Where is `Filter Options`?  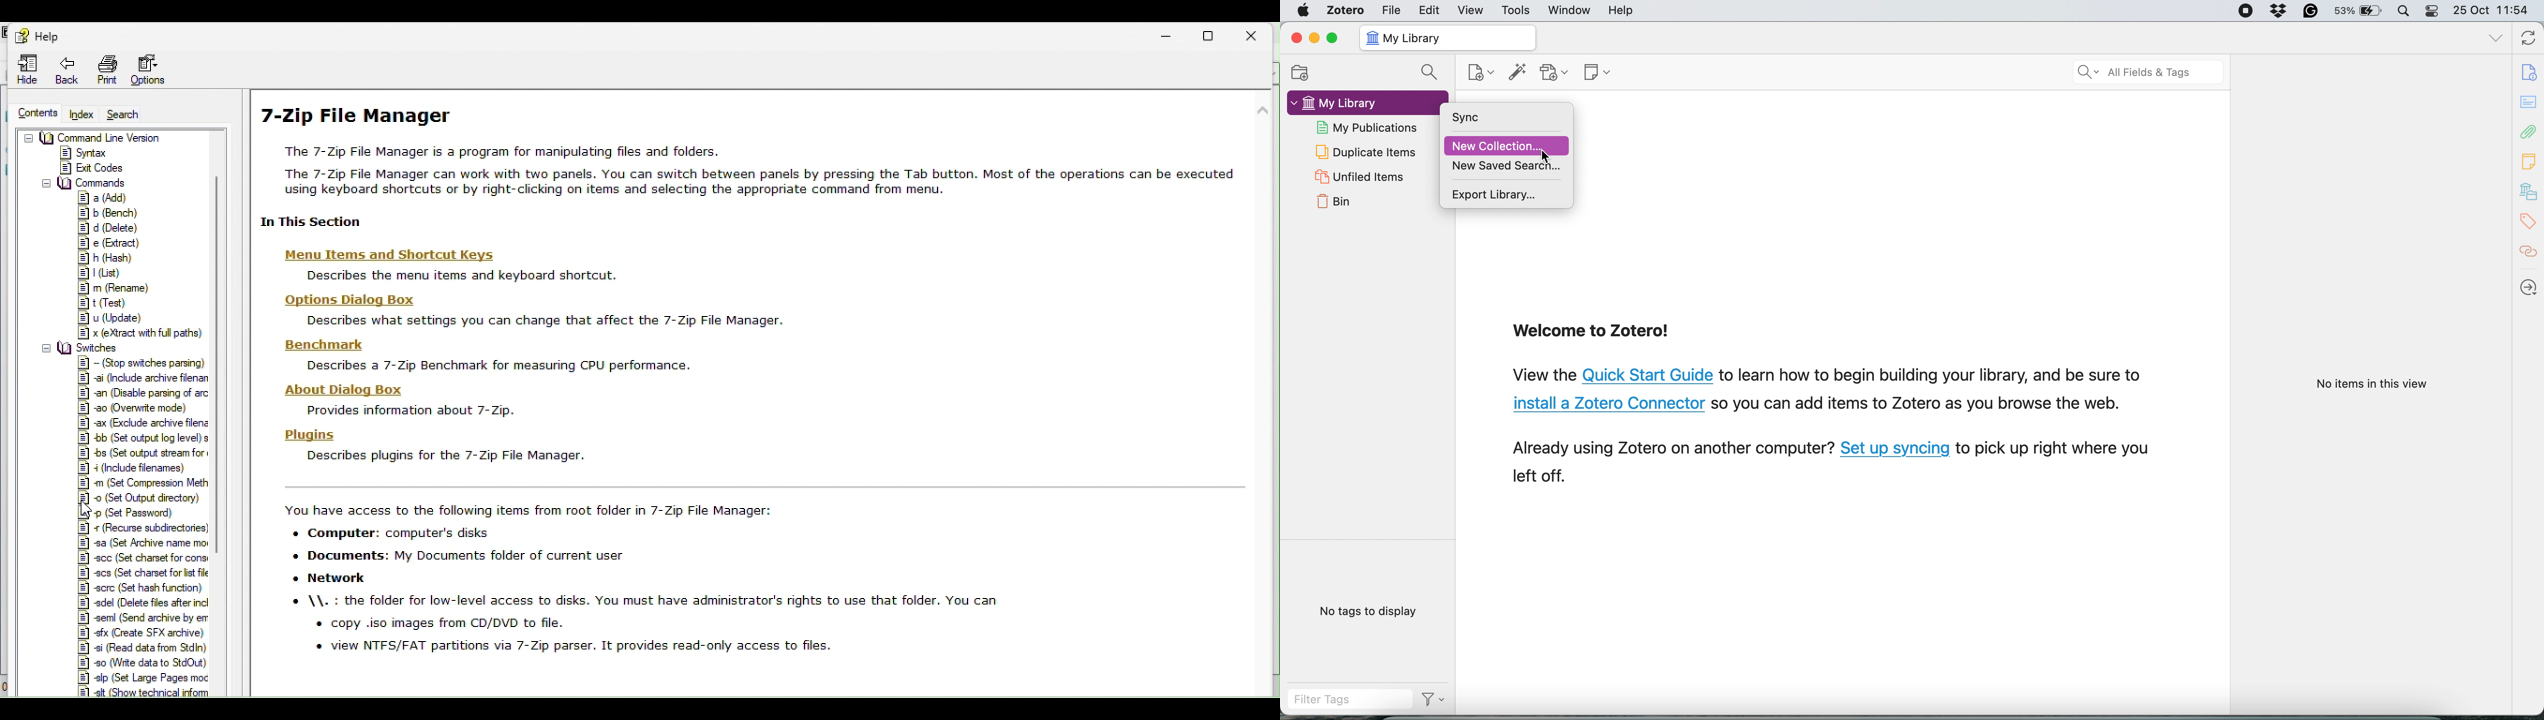
Filter Options is located at coordinates (1435, 702).